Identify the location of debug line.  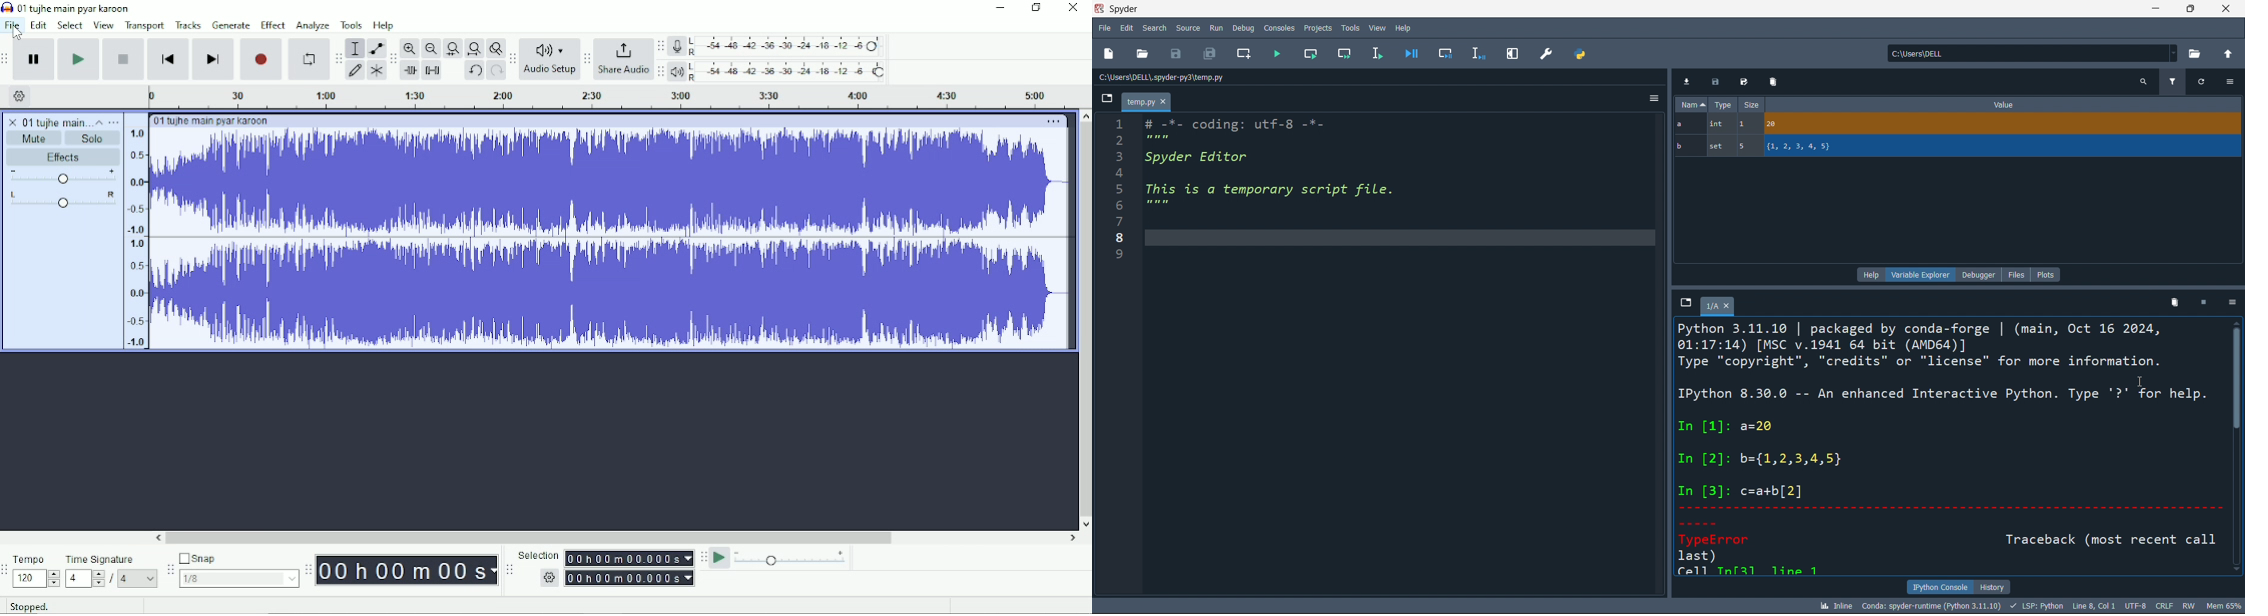
(1477, 53).